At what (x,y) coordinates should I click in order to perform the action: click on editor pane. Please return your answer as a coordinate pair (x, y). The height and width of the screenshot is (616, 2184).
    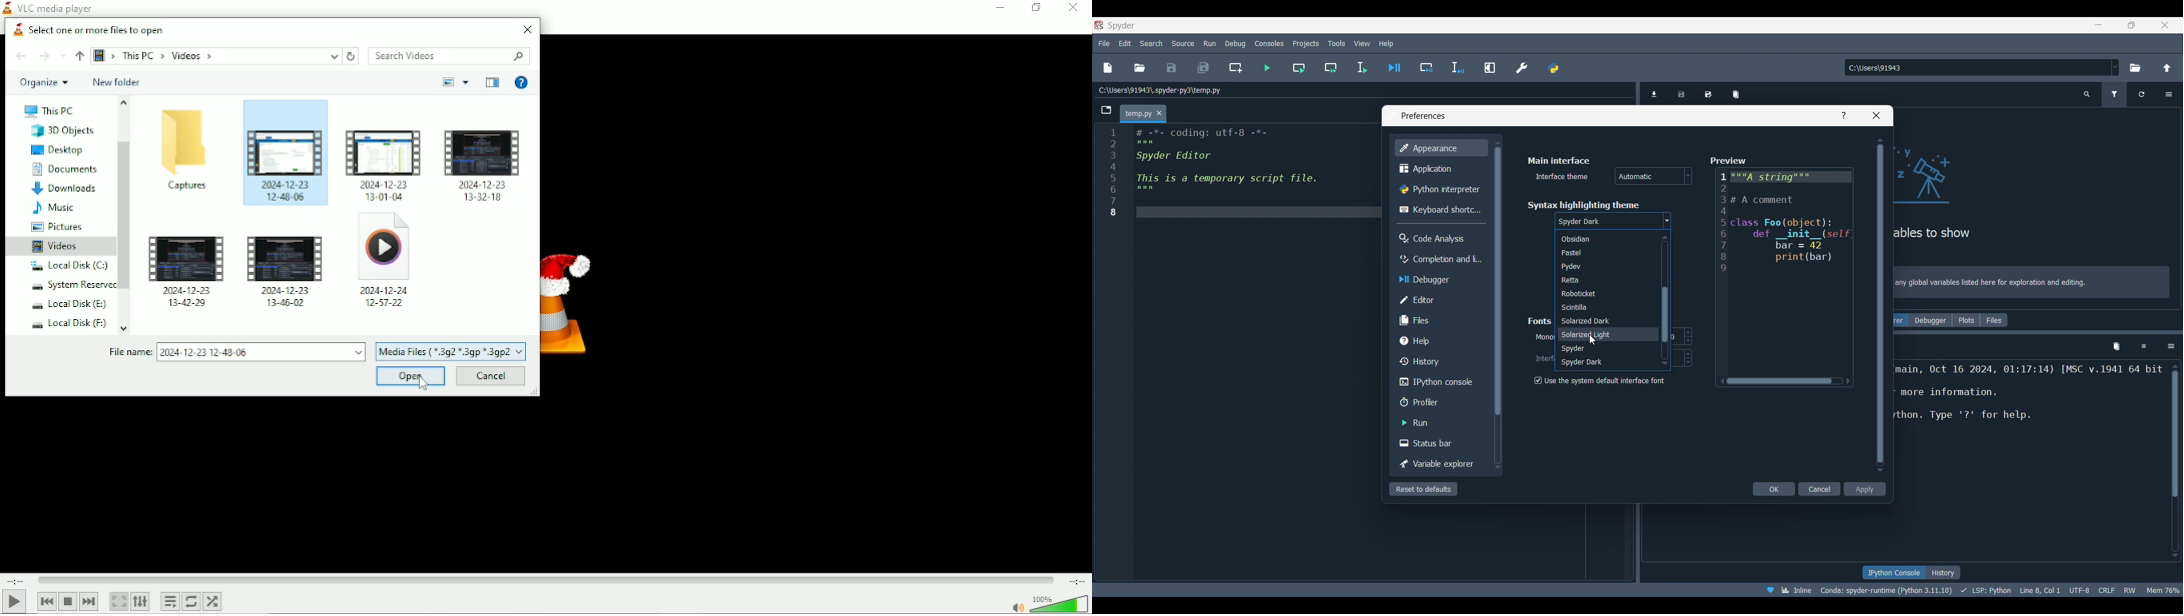
    Looking at the image, I should click on (1253, 172).